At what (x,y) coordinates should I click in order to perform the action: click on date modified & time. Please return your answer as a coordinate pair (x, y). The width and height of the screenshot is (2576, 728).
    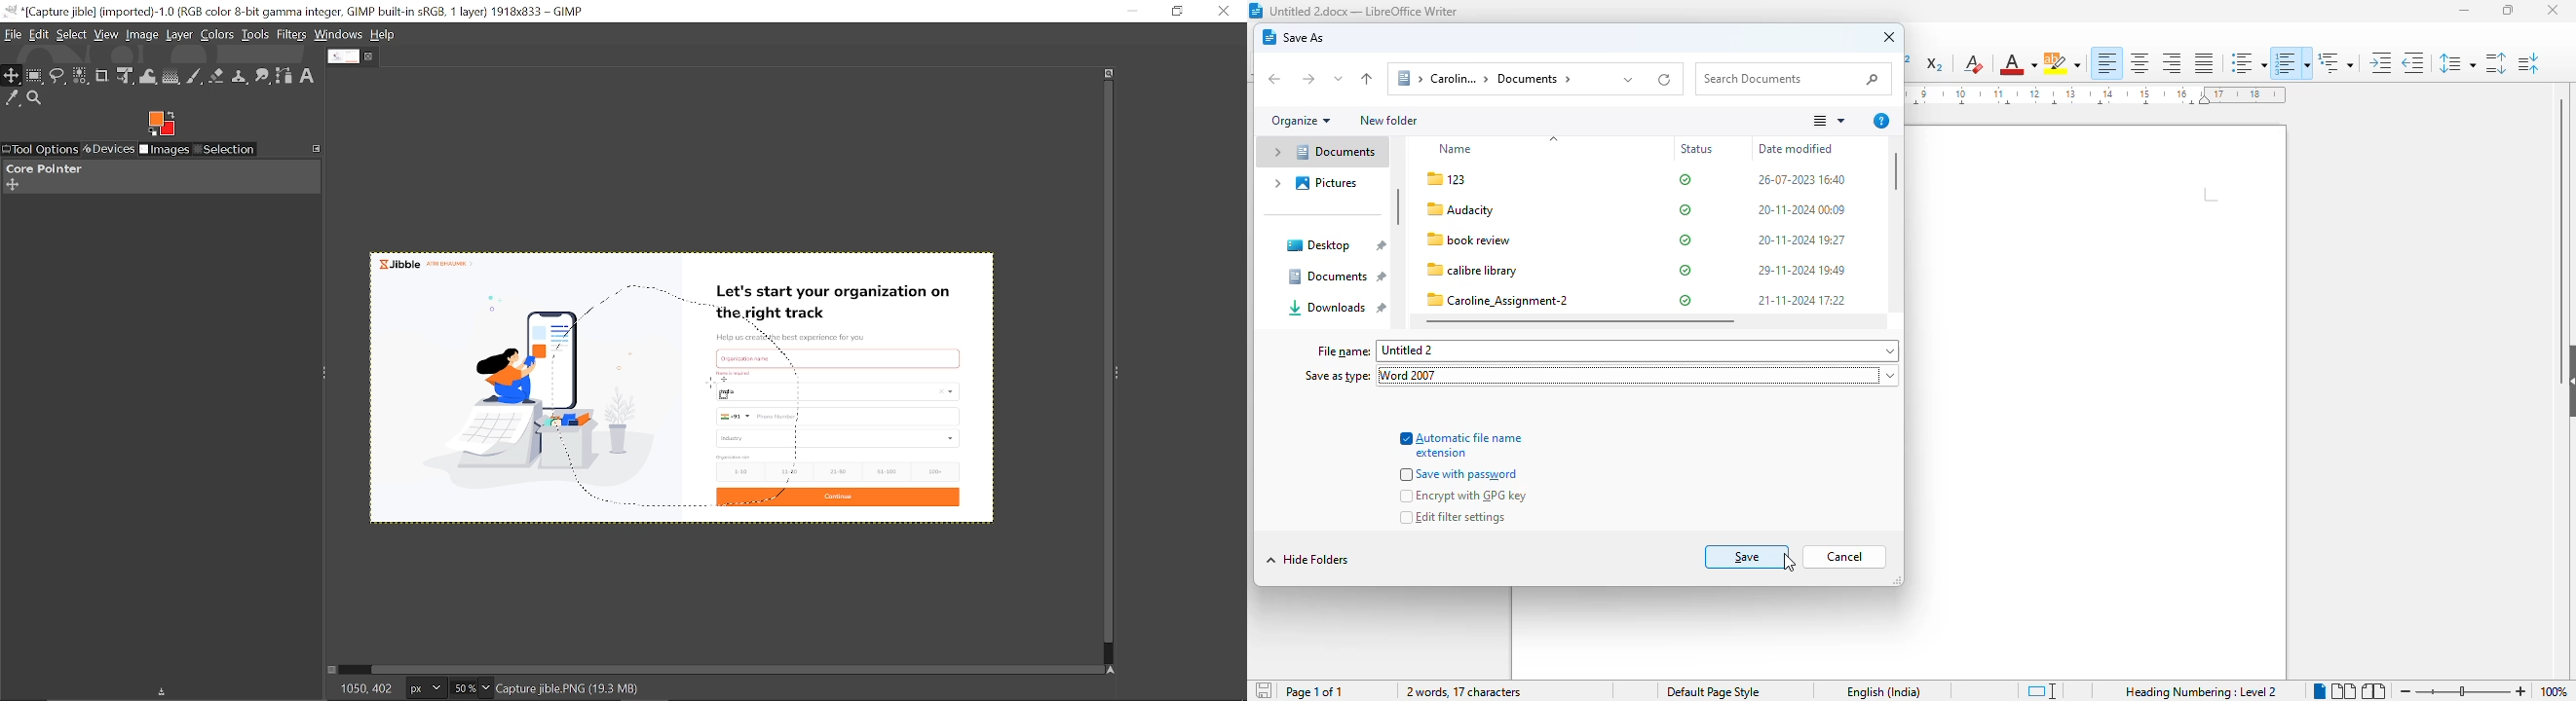
    Looking at the image, I should click on (1801, 241).